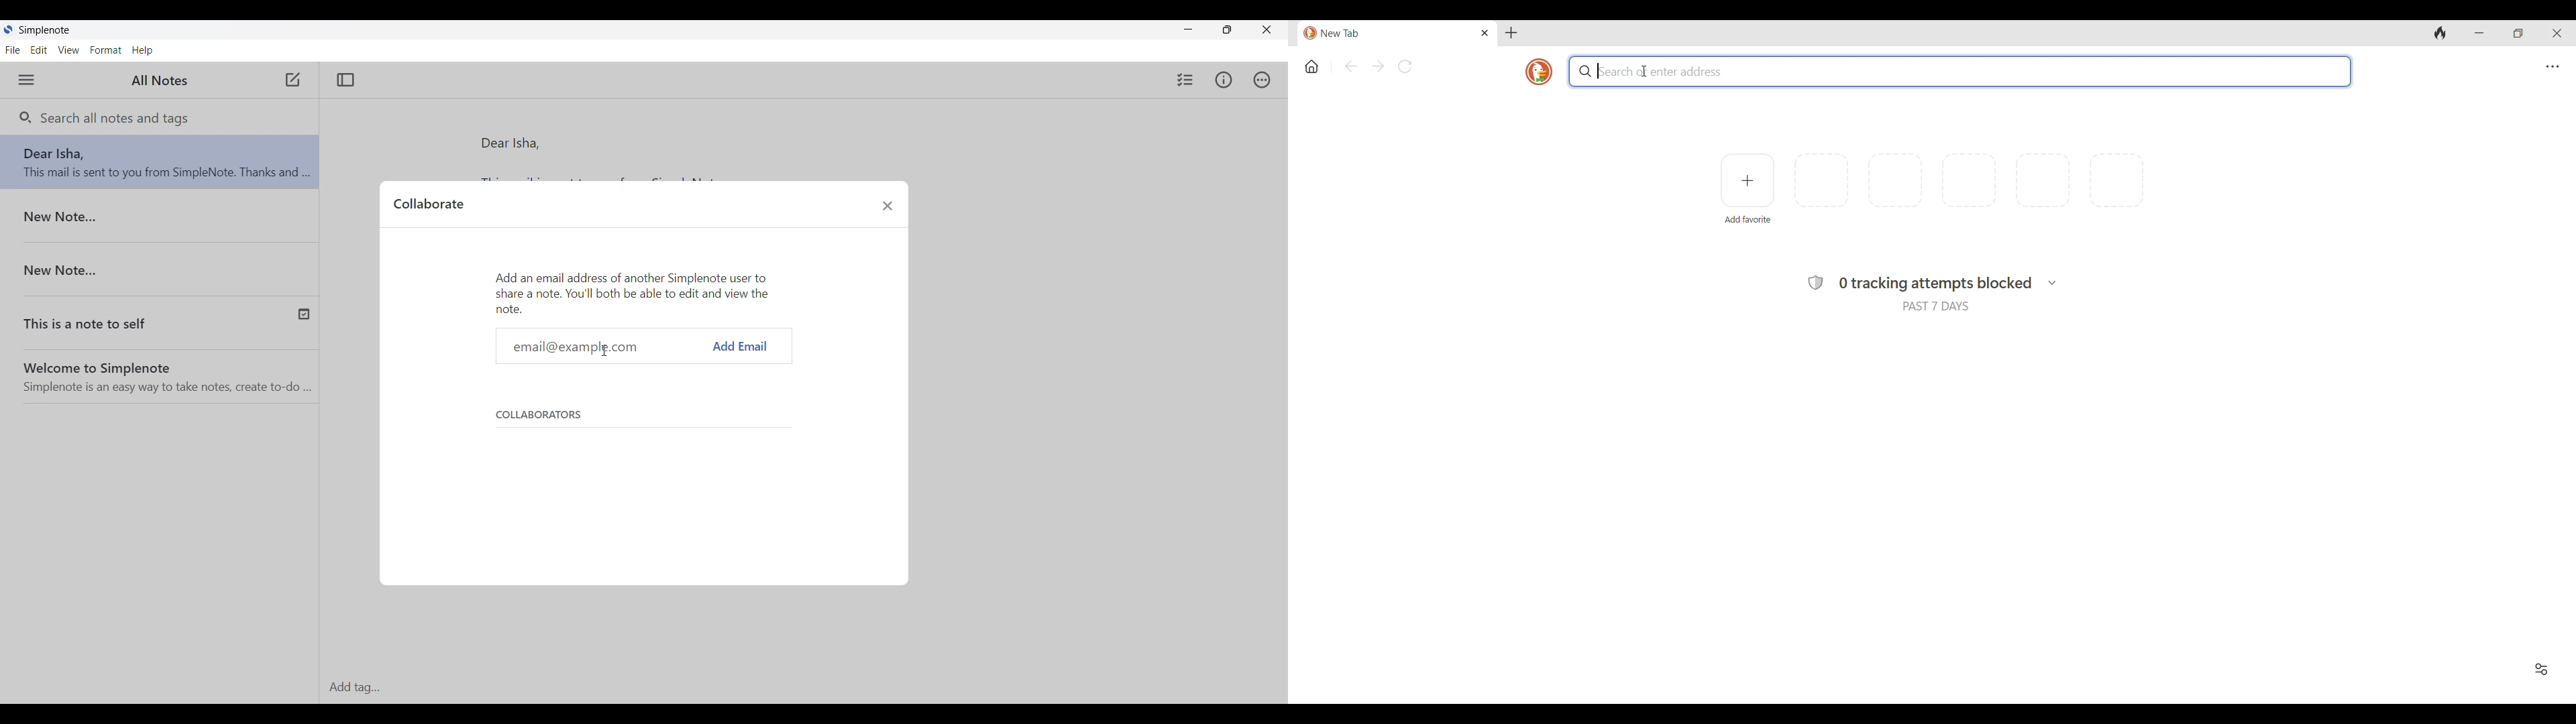 Image resolution: width=2576 pixels, height=728 pixels. Describe the element at coordinates (158, 81) in the screenshot. I see `All Notes(Title of left side panel)` at that location.